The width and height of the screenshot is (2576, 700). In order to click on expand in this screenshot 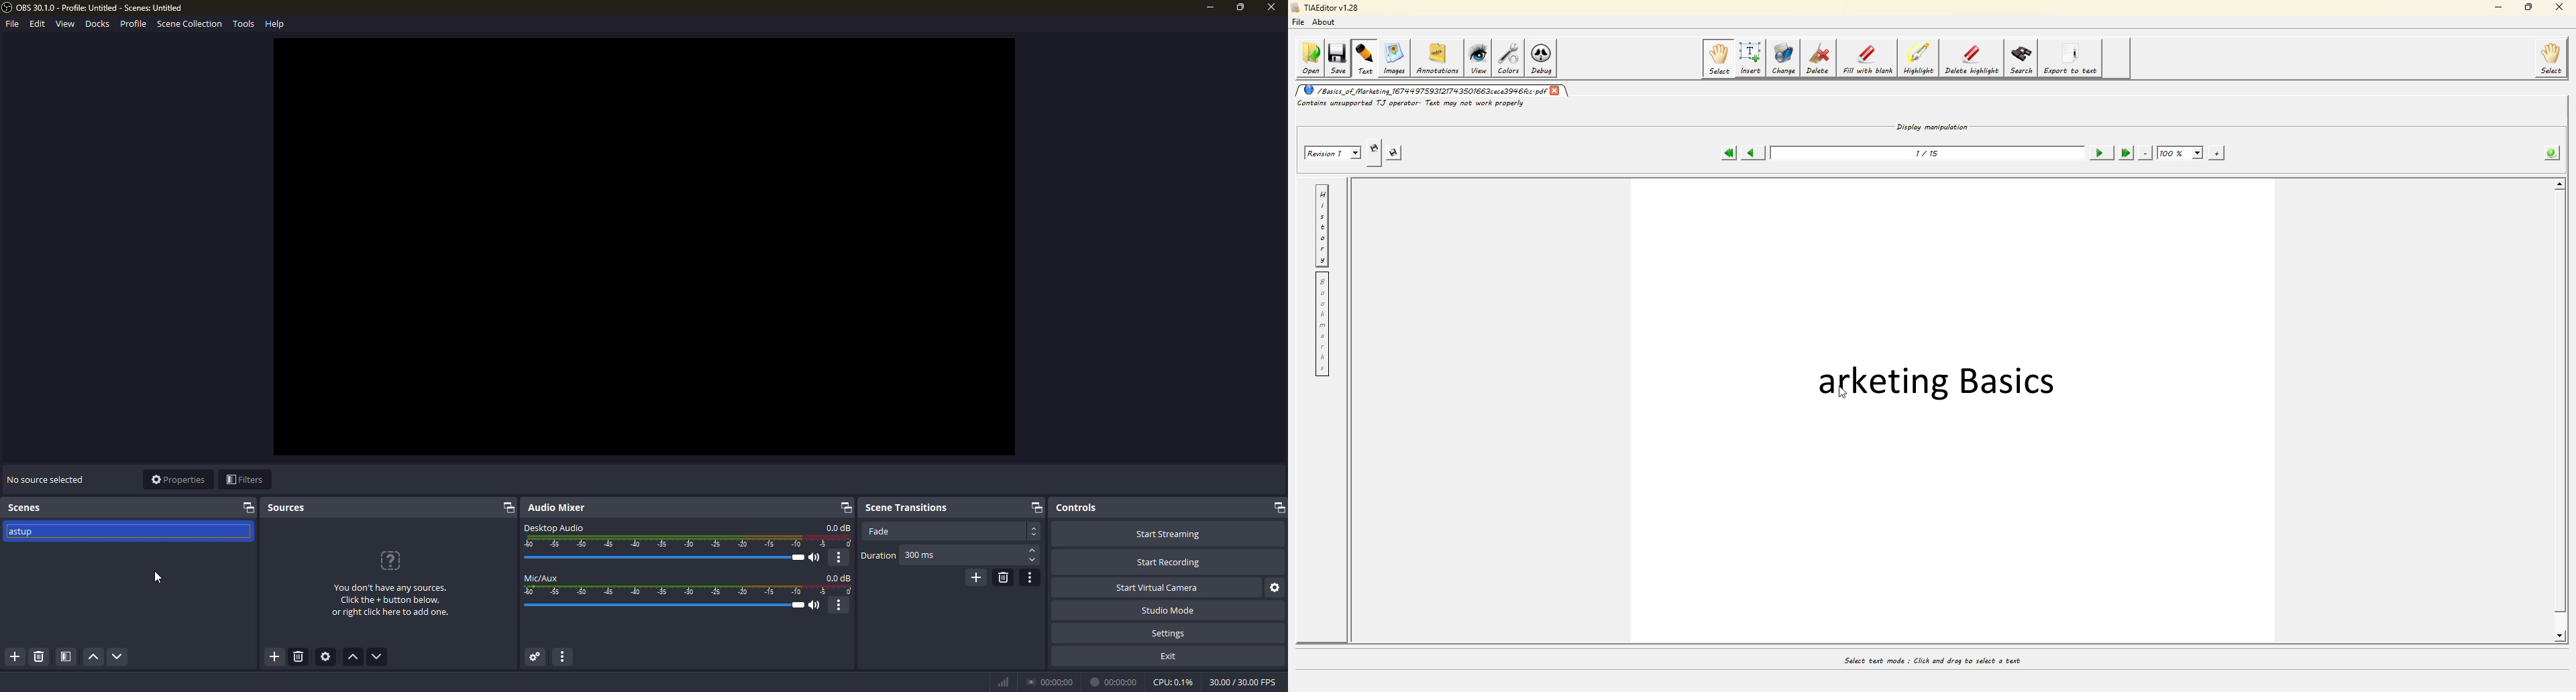, I will do `click(249, 508)`.